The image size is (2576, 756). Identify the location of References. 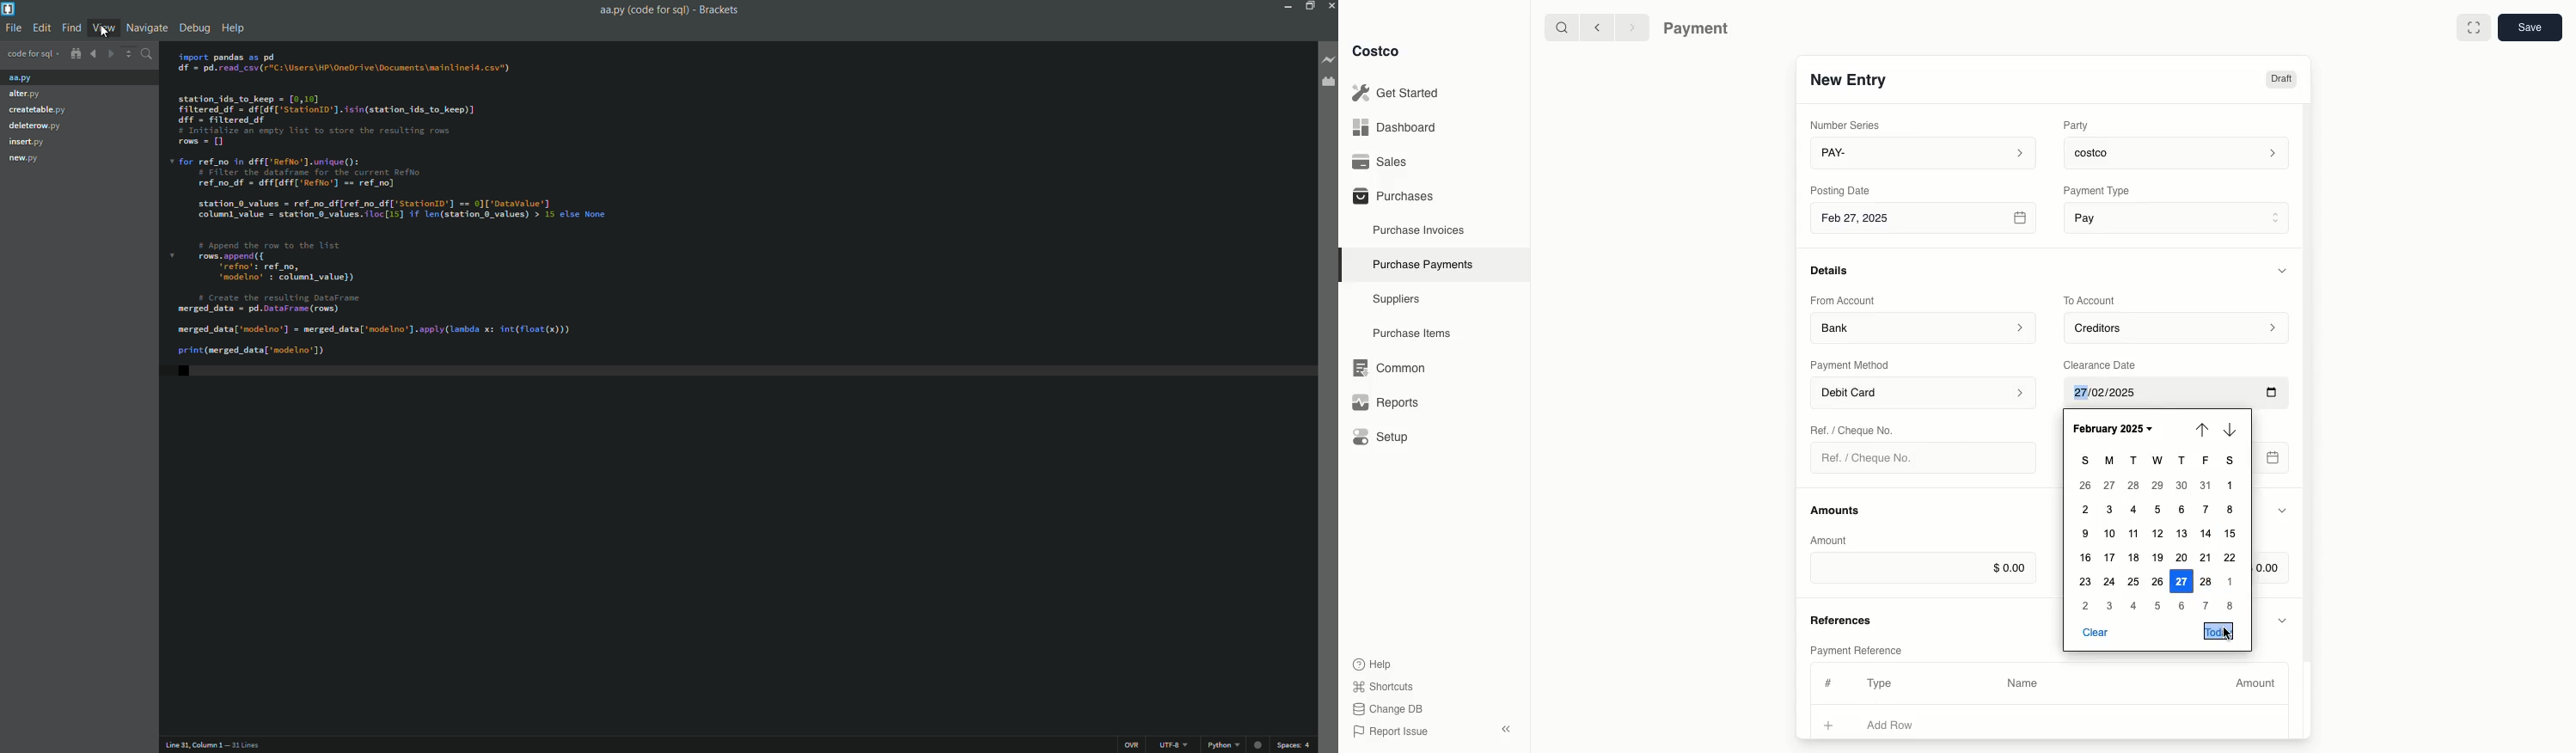
(1844, 618).